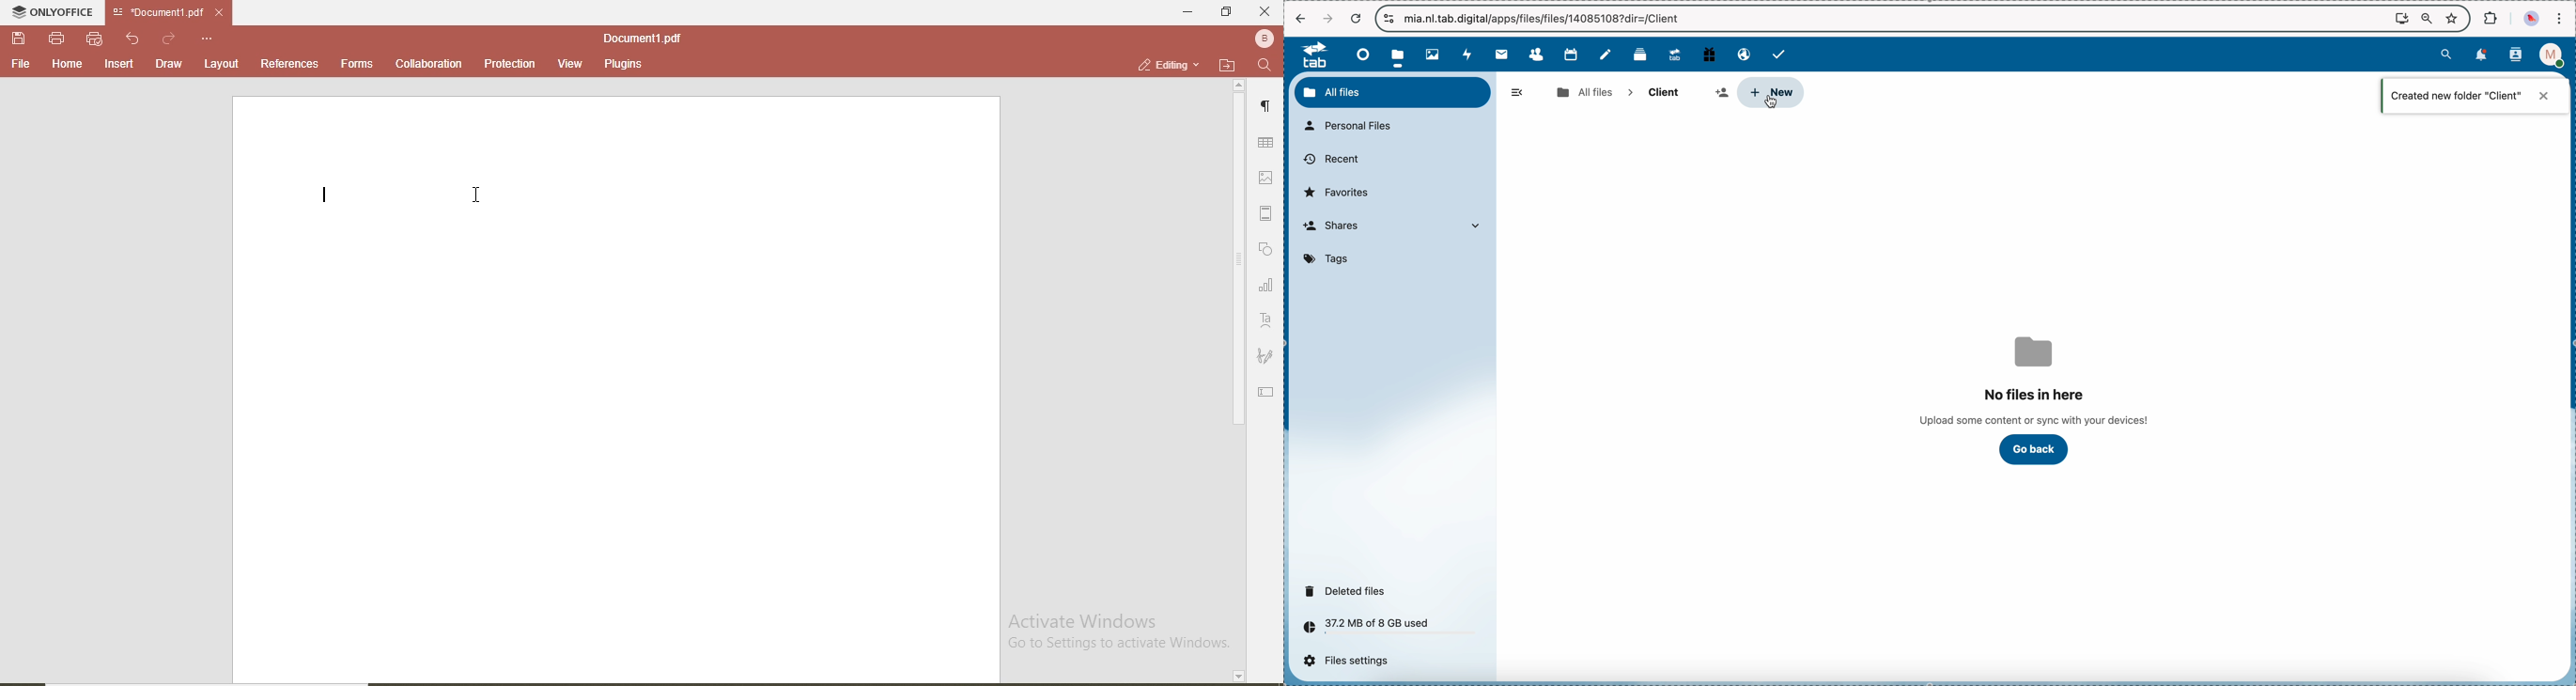 The height and width of the screenshot is (700, 2576). Describe the element at coordinates (1500, 54) in the screenshot. I see `mail` at that location.